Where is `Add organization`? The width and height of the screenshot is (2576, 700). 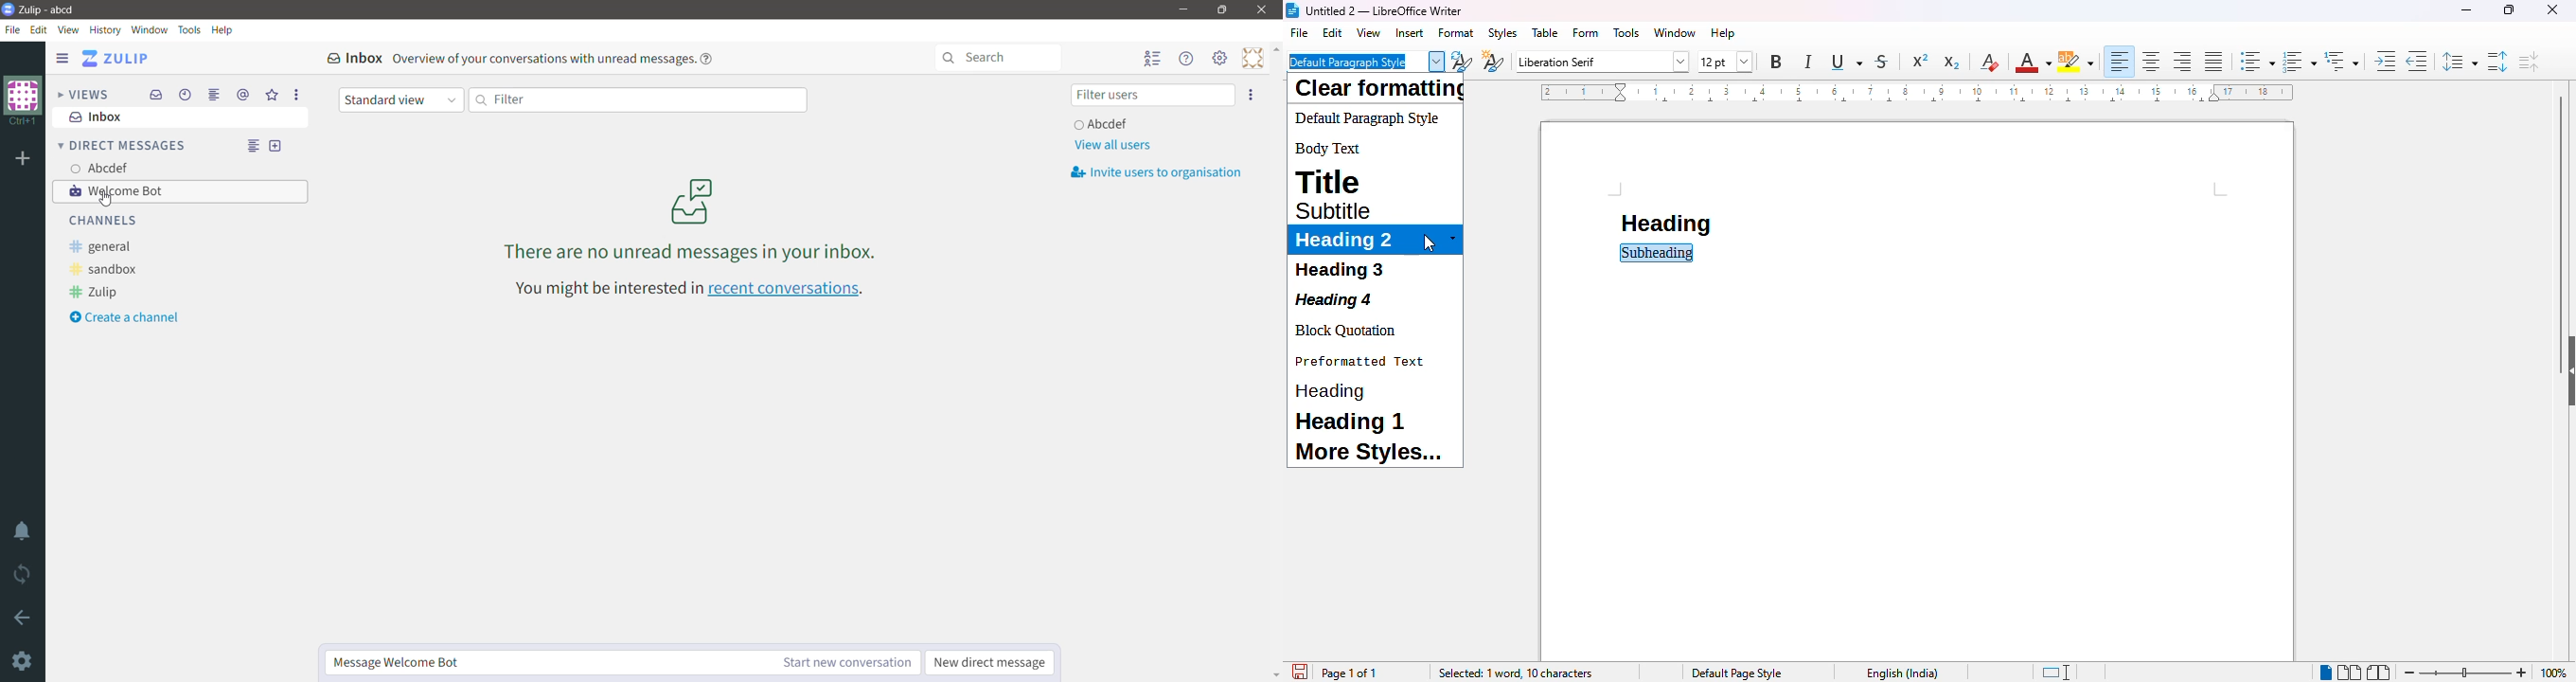 Add organization is located at coordinates (23, 159).